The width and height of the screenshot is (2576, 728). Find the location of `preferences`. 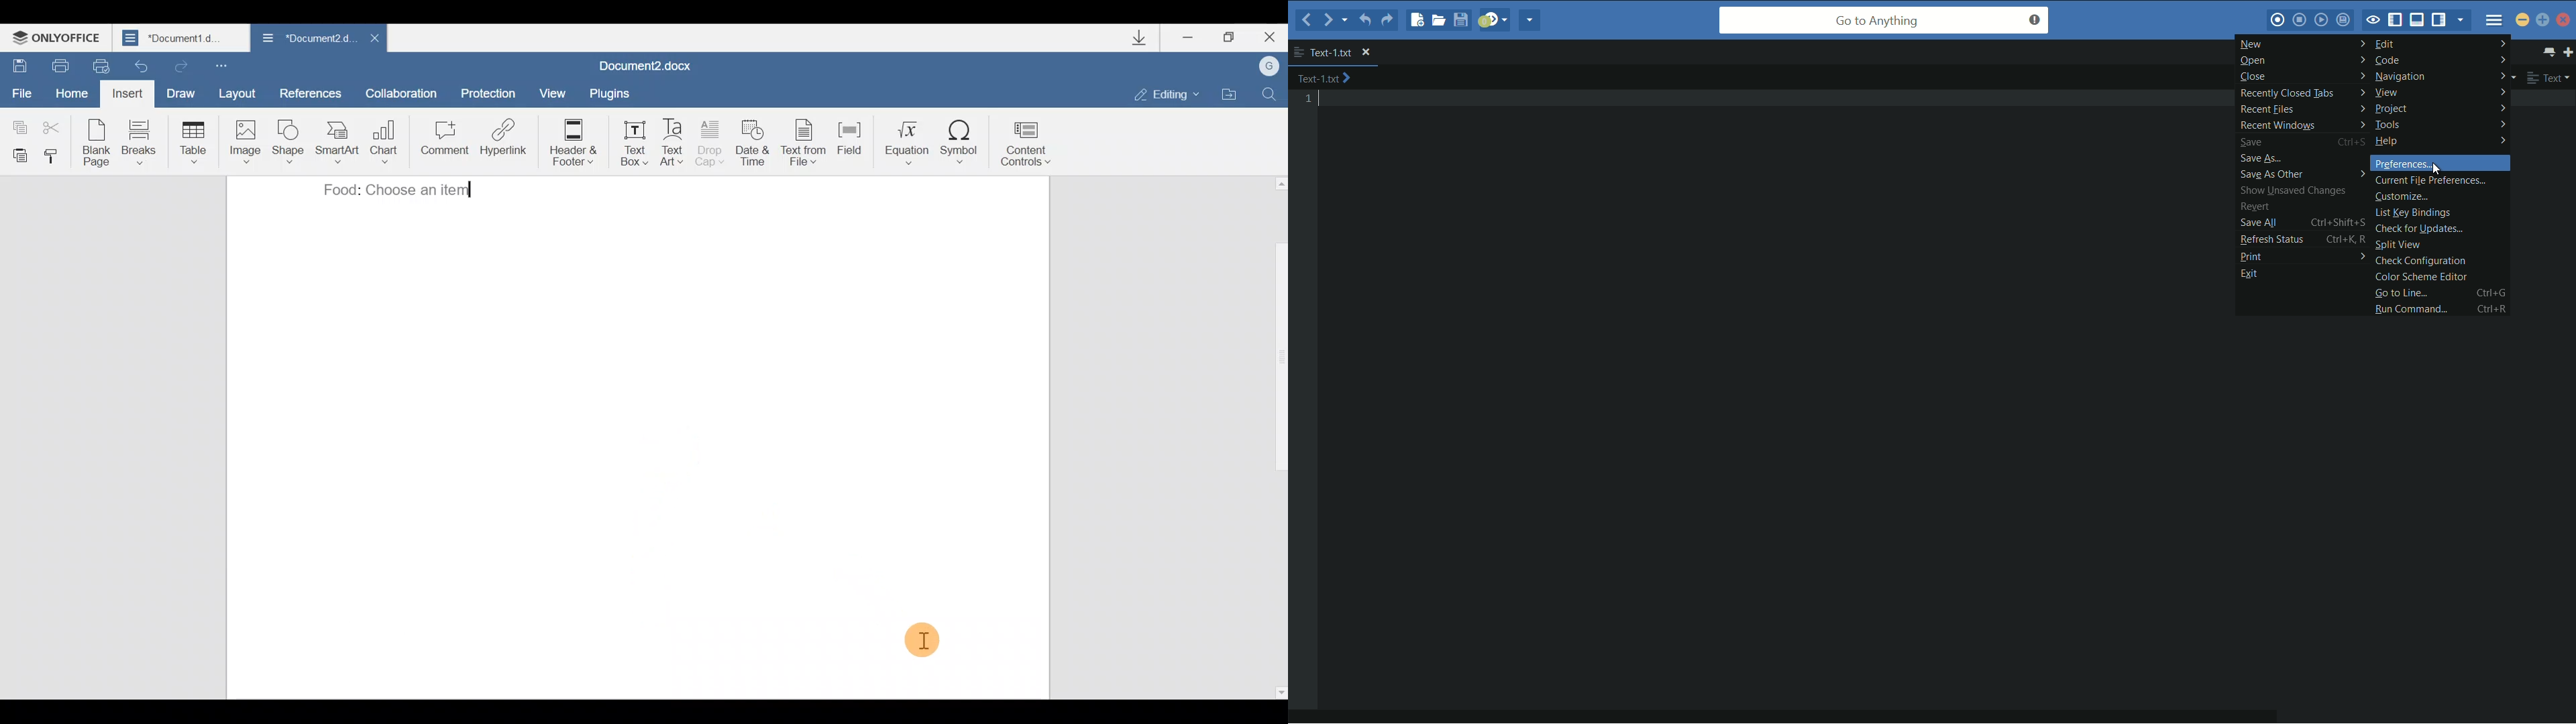

preferences is located at coordinates (2401, 164).